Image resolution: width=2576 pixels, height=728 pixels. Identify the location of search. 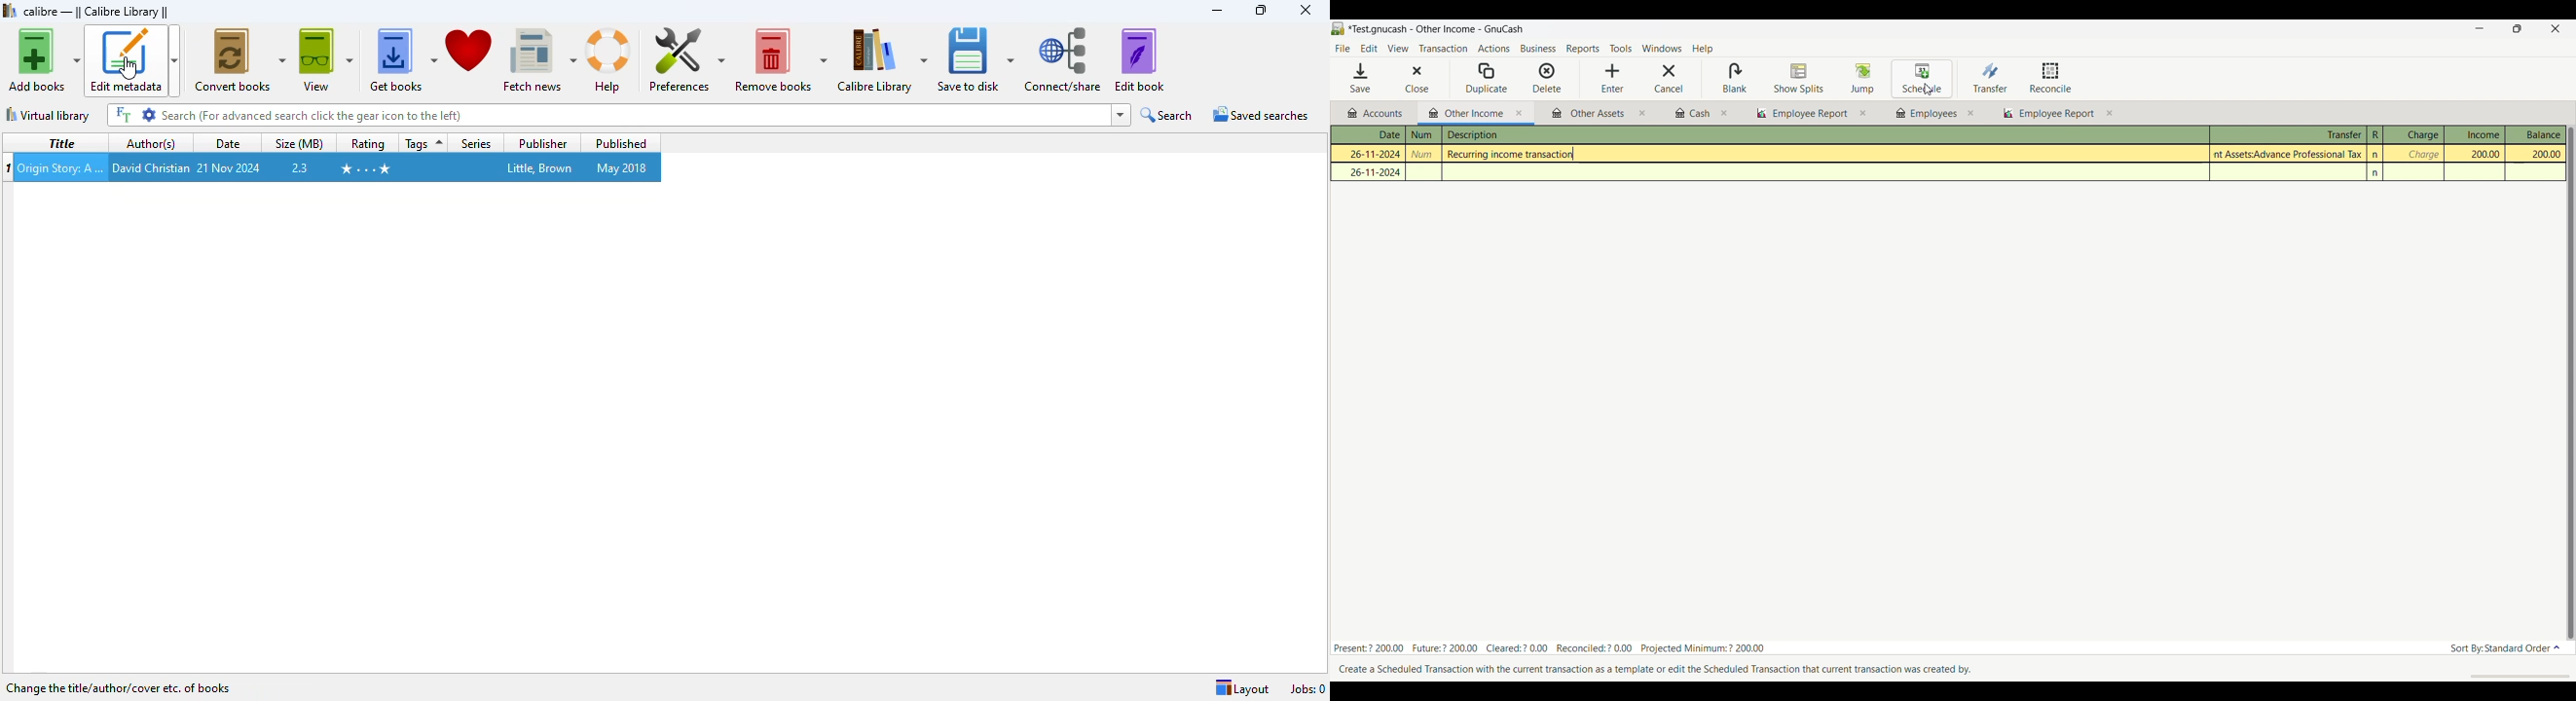
(607, 115).